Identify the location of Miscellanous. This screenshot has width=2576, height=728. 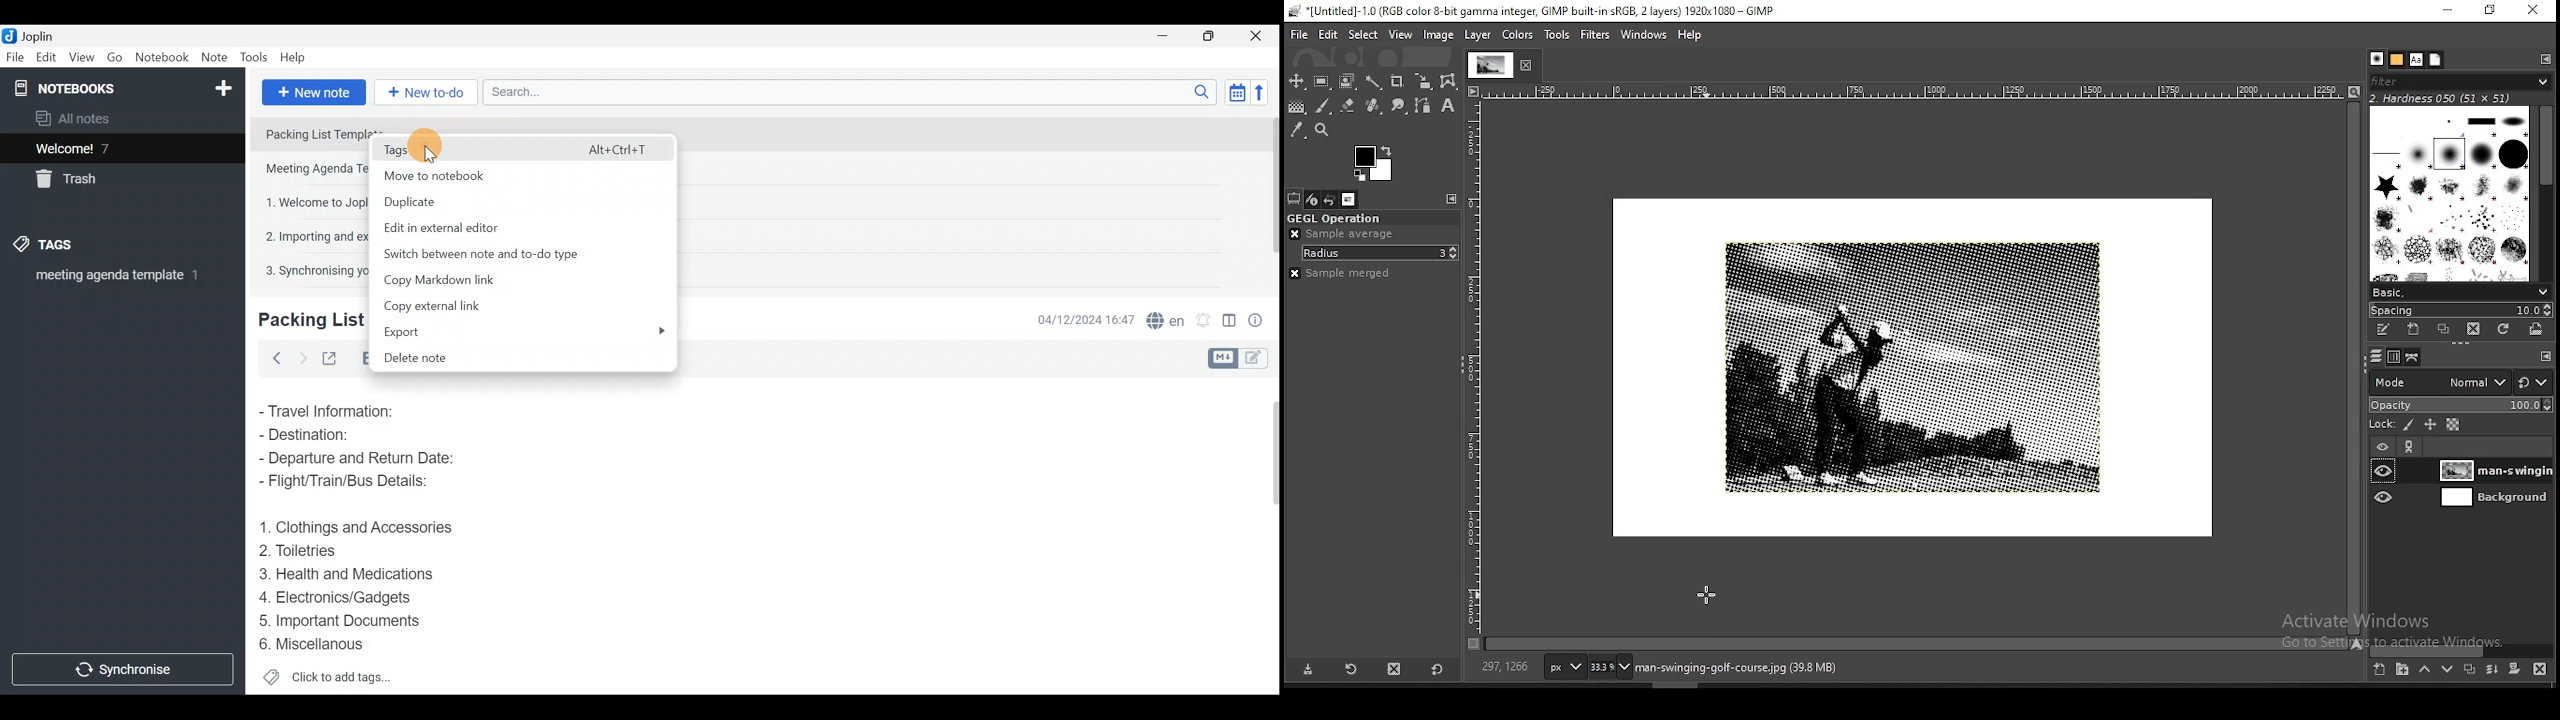
(313, 644).